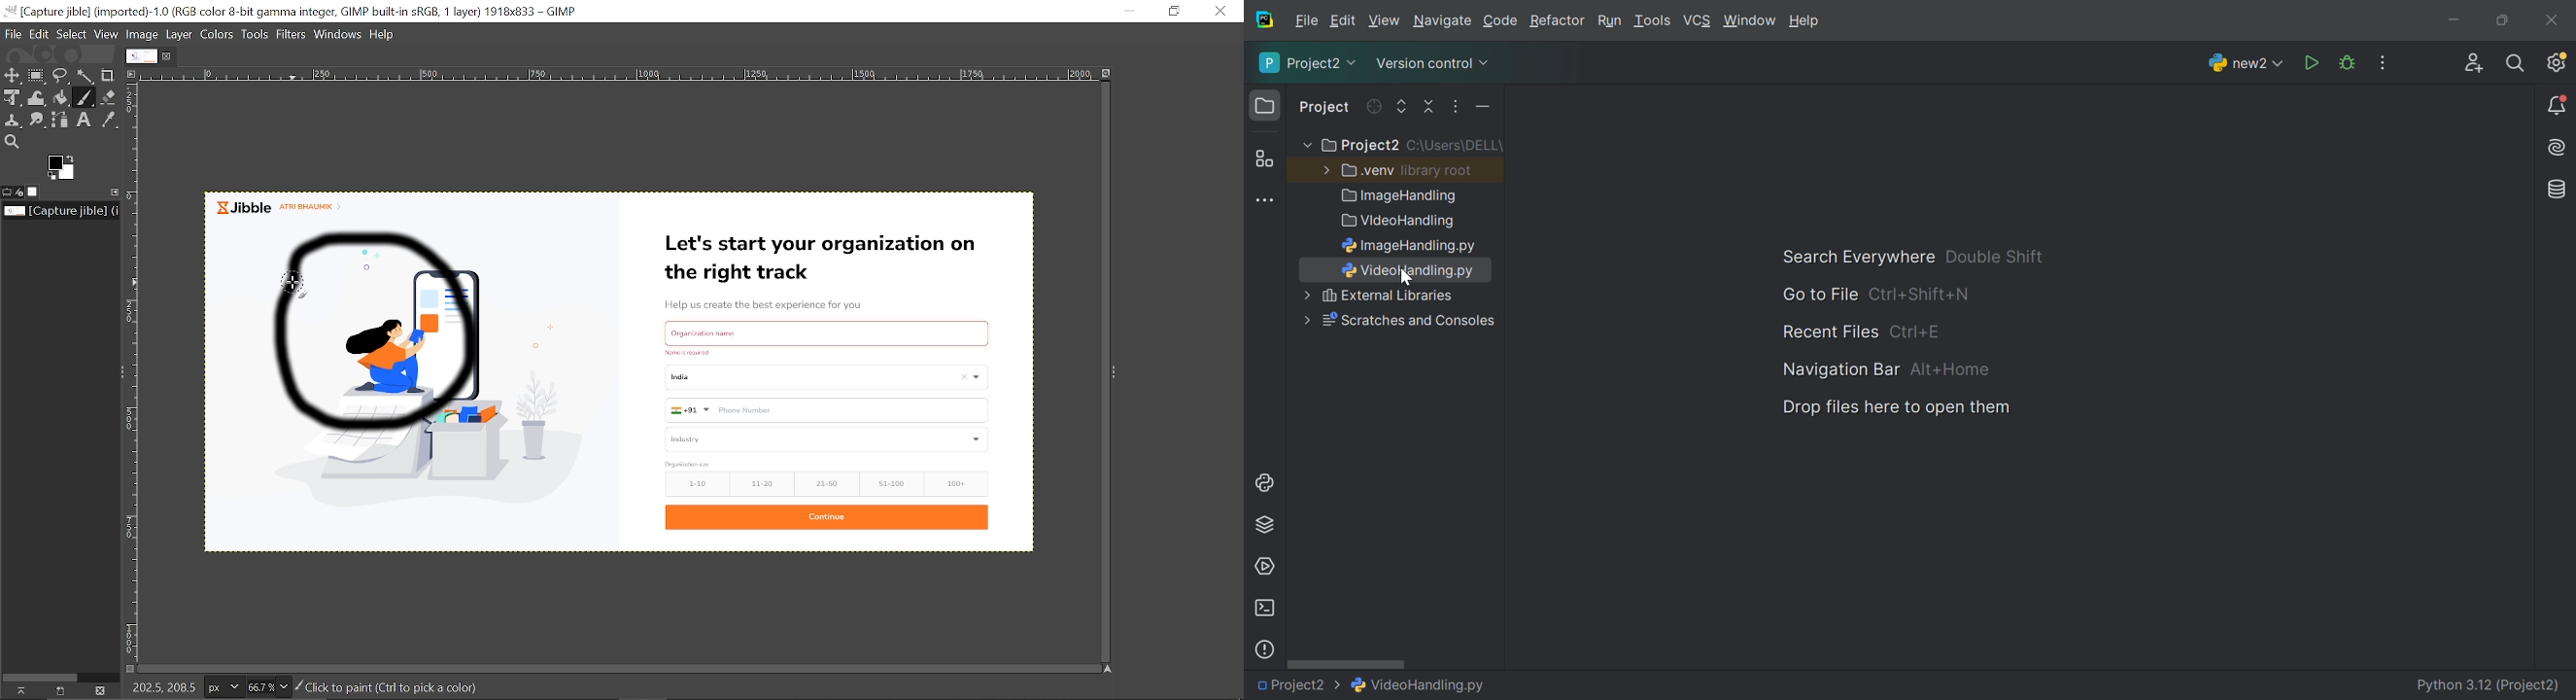 This screenshot has width=2576, height=700. What do you see at coordinates (1915, 331) in the screenshot?
I see `Ctrl+E` at bounding box center [1915, 331].